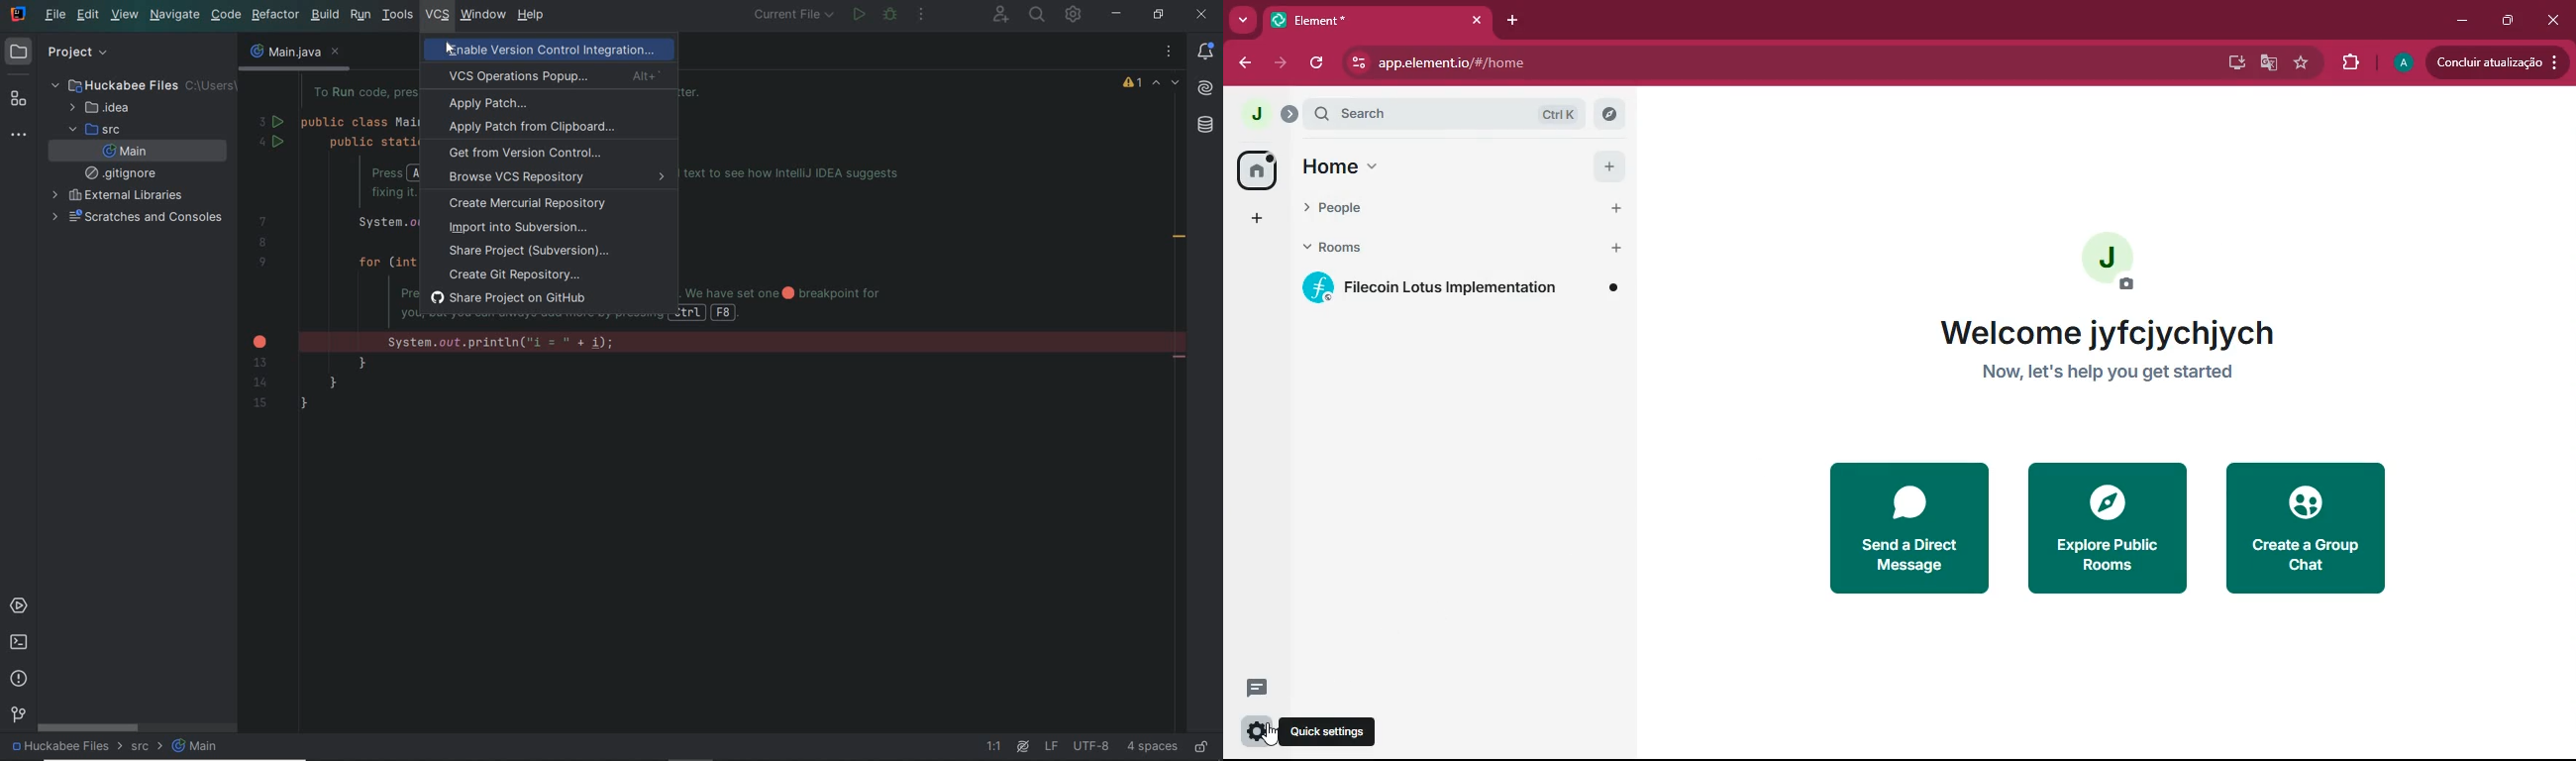  Describe the element at coordinates (1327, 731) in the screenshot. I see `Quick settings` at that location.